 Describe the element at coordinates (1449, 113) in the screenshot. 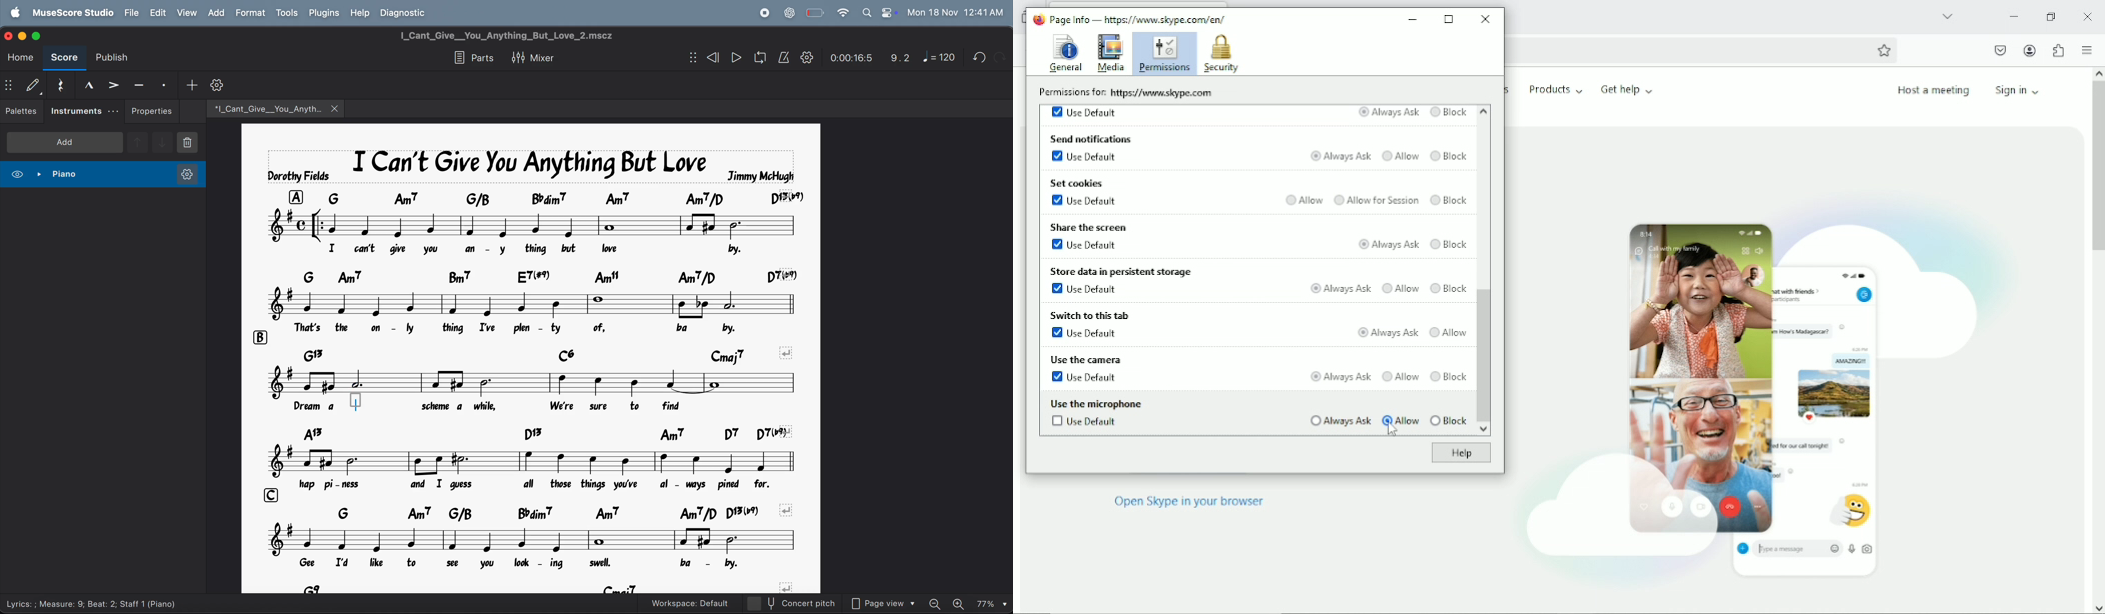

I see `Block` at that location.